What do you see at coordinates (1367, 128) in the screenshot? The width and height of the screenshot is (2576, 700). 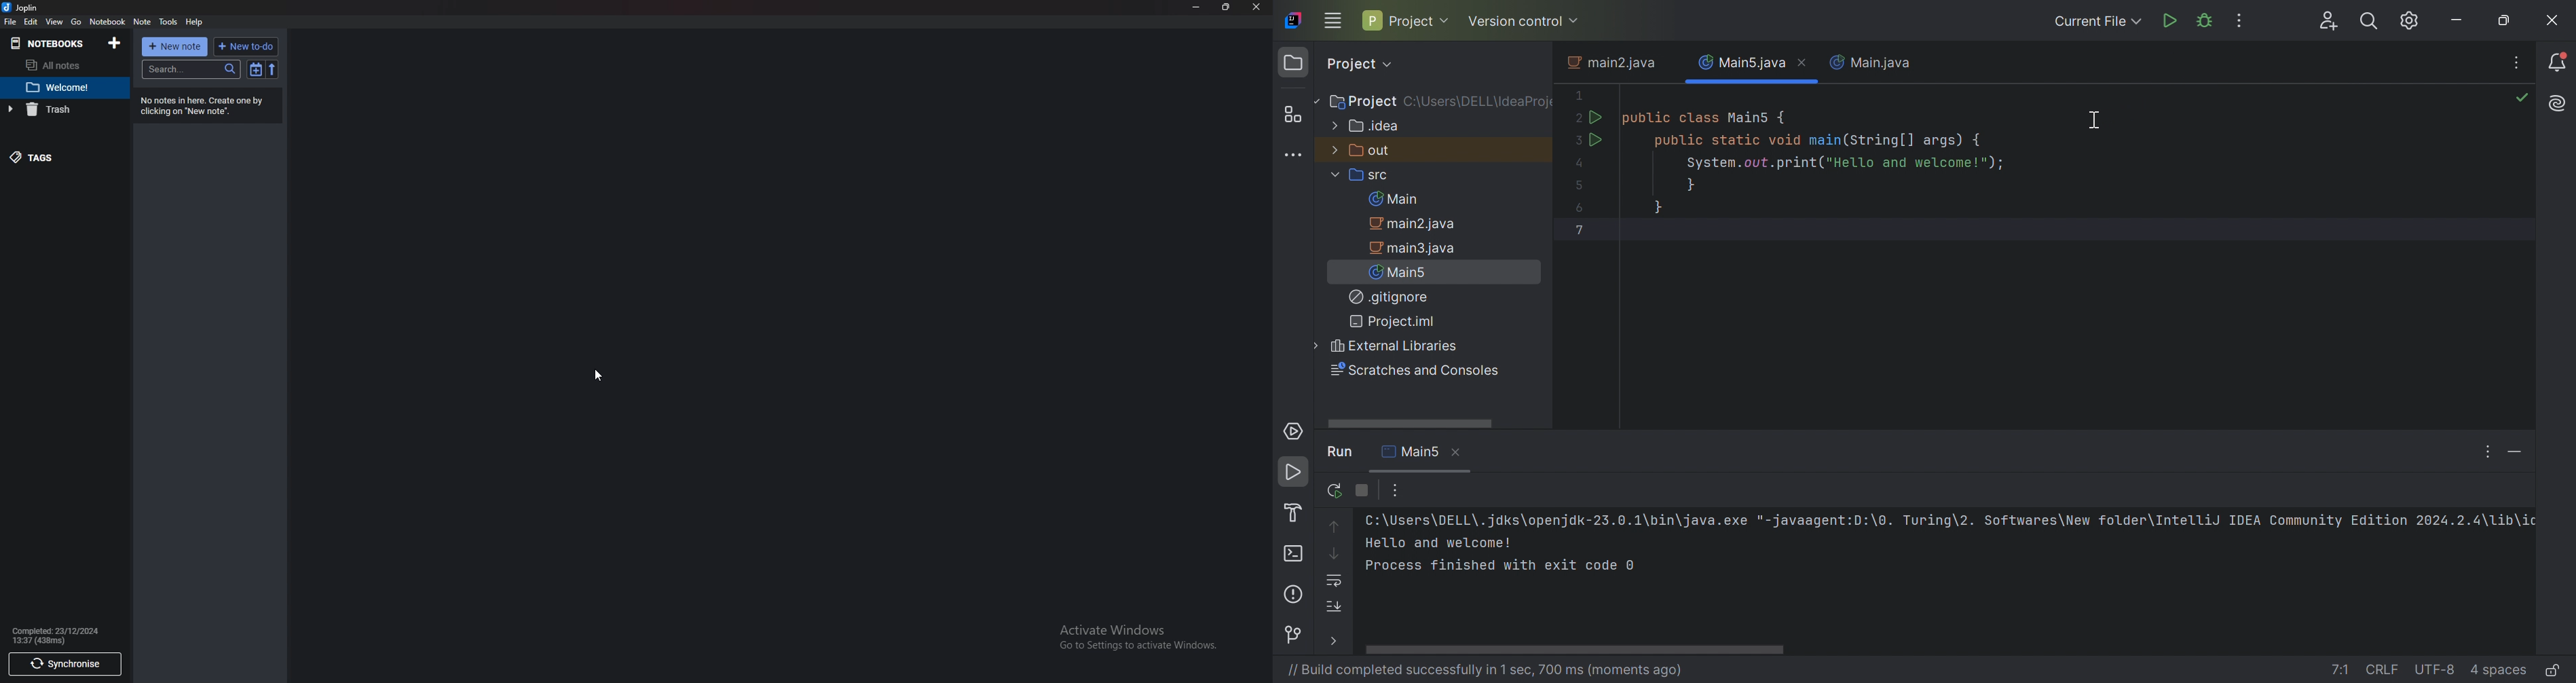 I see `.idea` at bounding box center [1367, 128].